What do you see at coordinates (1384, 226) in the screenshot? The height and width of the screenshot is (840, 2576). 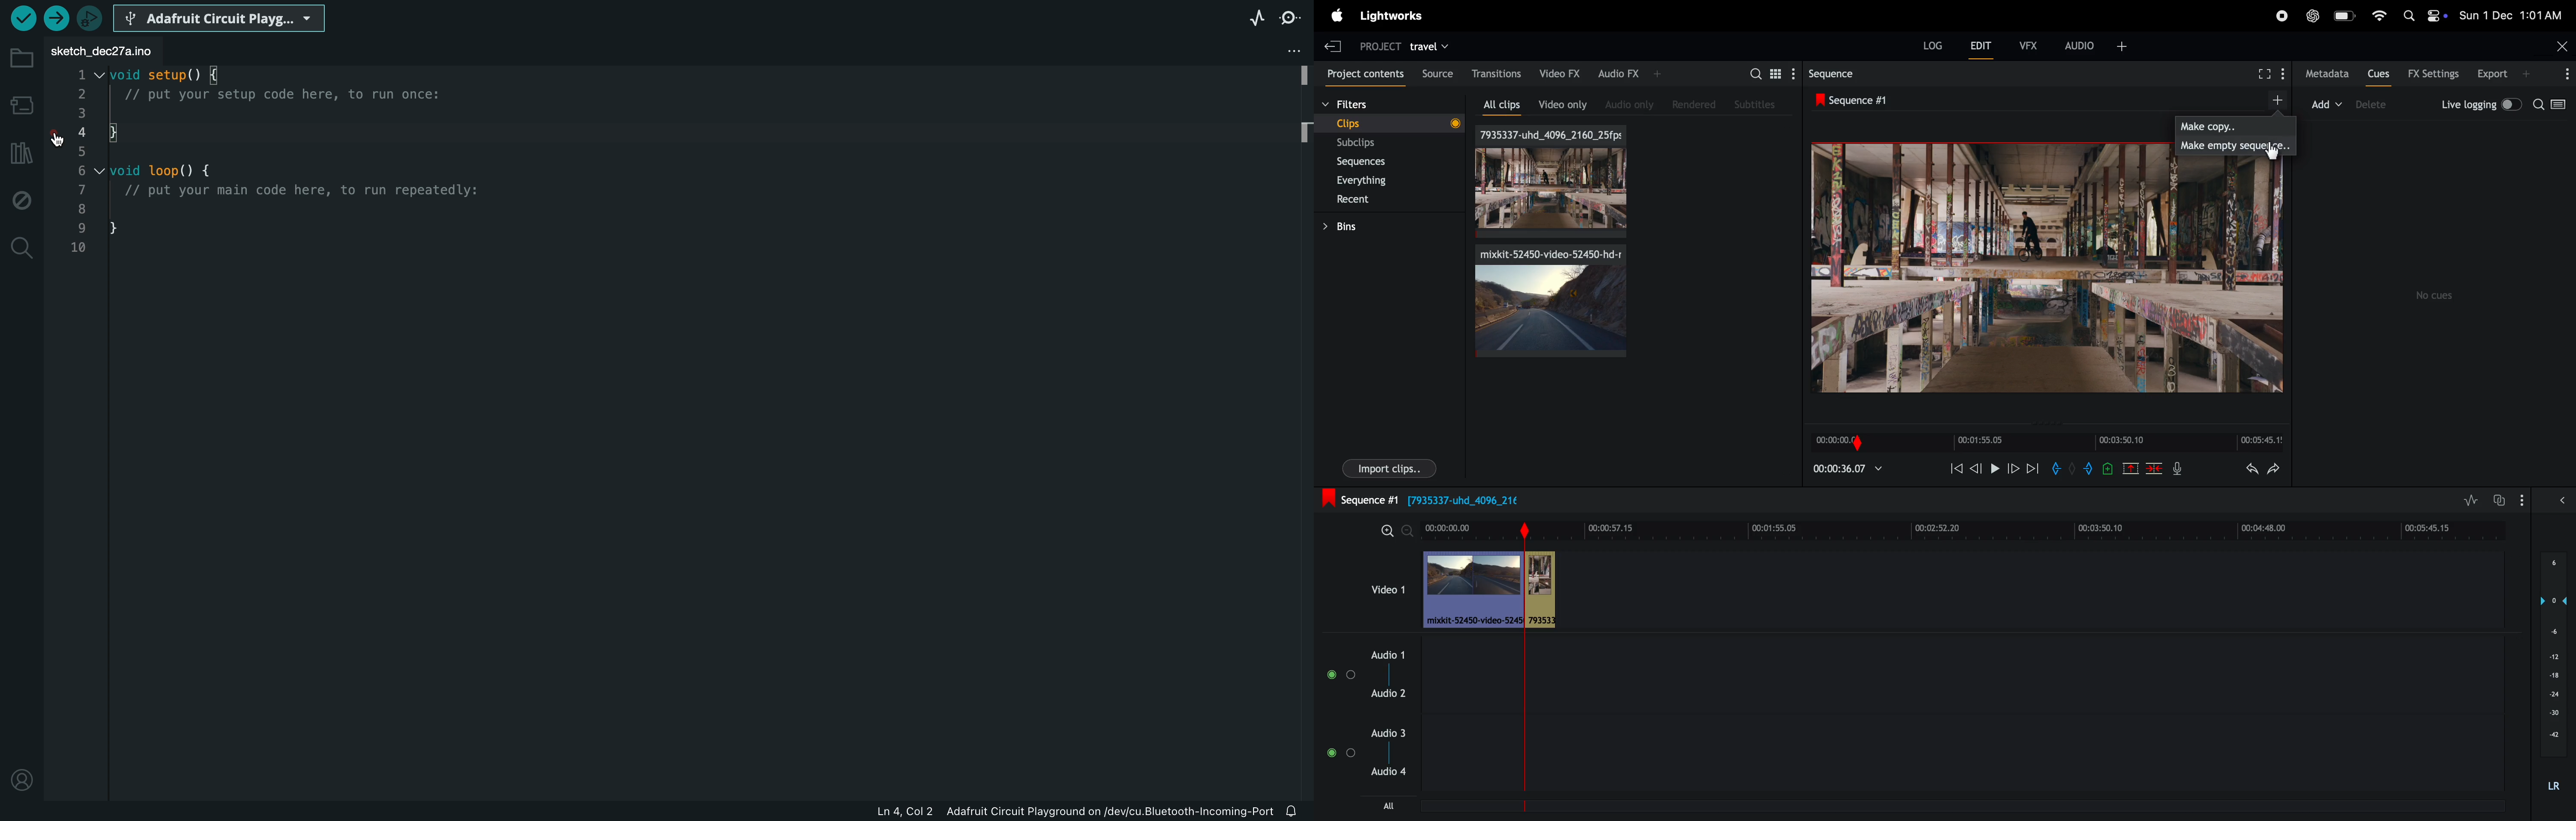 I see `bins` at bounding box center [1384, 226].